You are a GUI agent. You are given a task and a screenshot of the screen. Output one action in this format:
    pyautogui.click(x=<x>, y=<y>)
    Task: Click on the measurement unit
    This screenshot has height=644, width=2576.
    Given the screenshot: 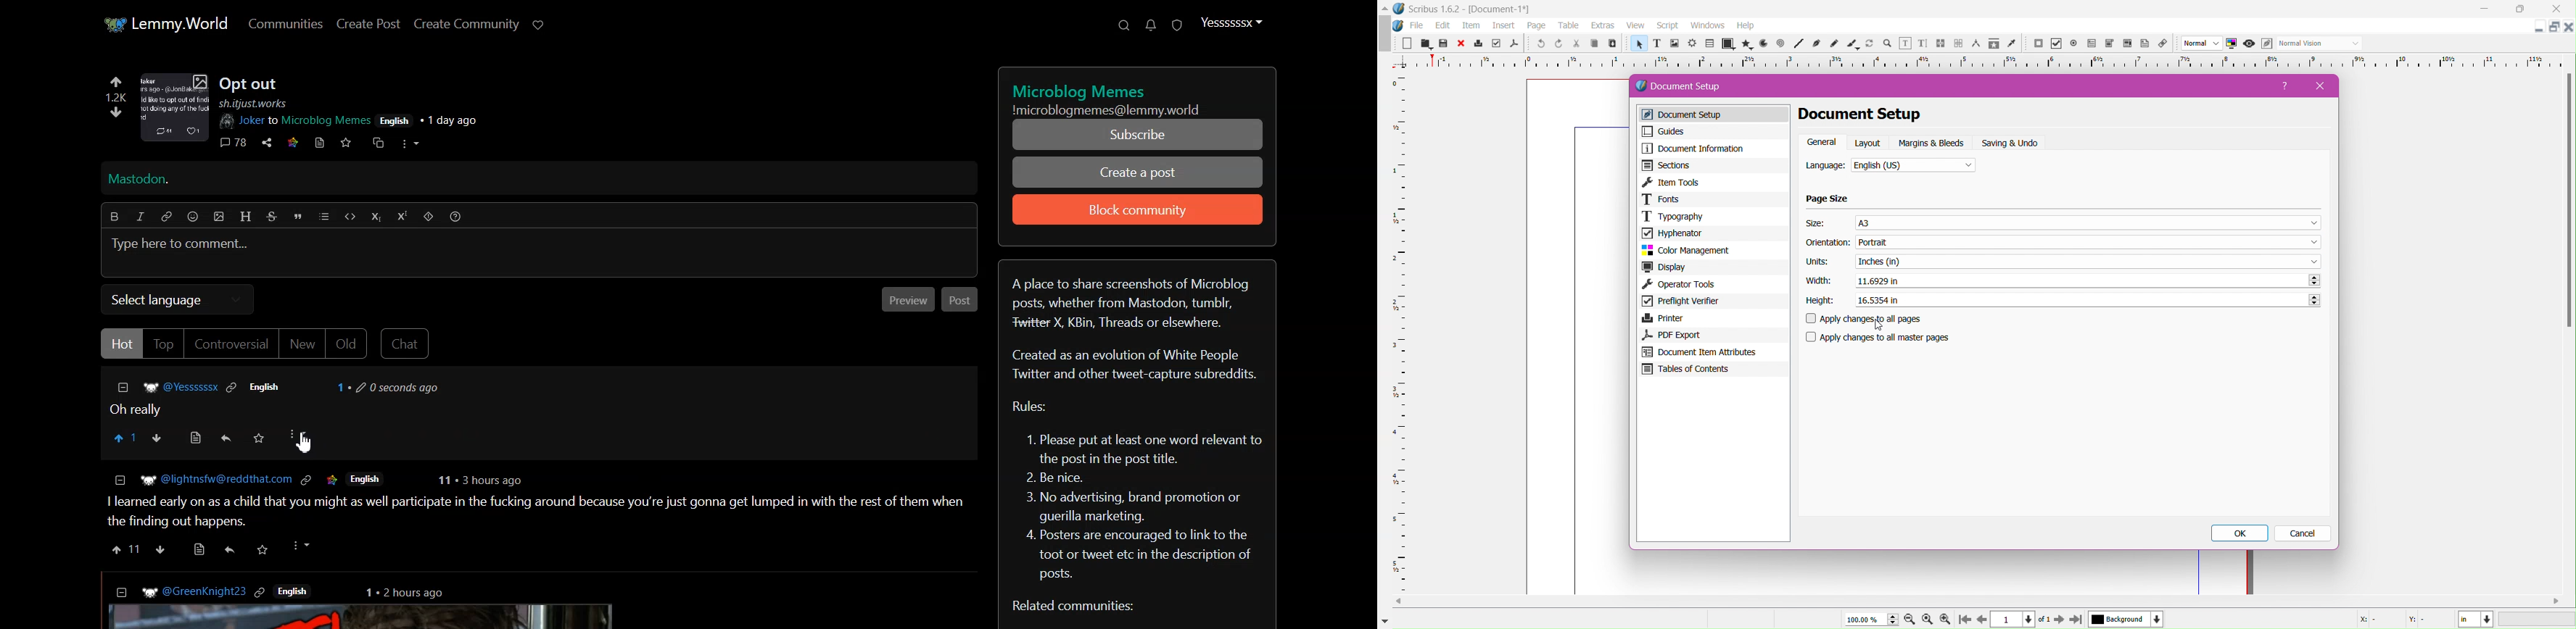 What is the action you would take?
    pyautogui.click(x=2476, y=619)
    